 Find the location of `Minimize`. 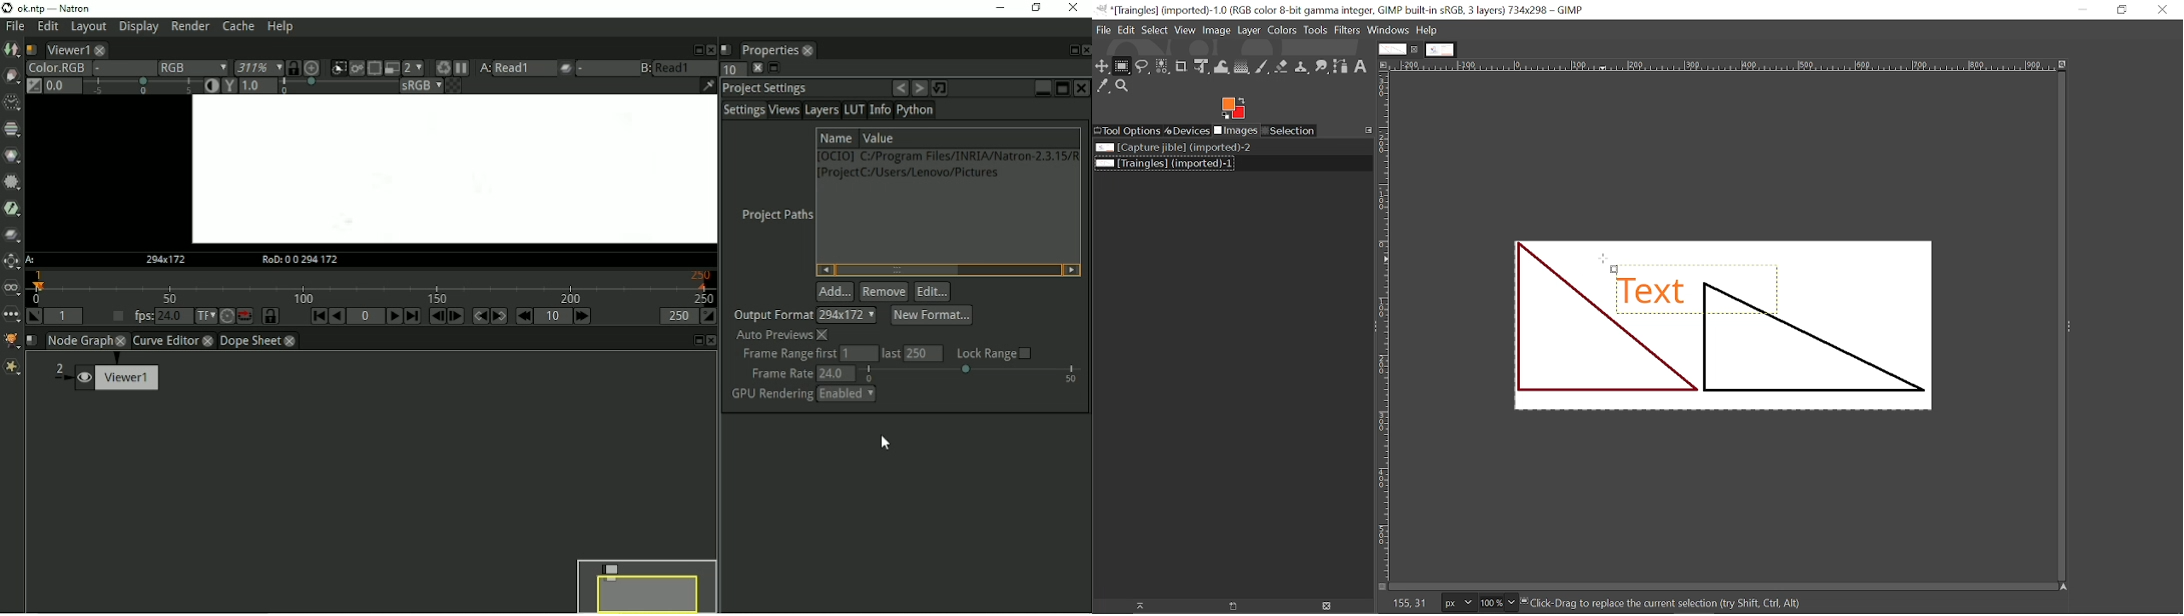

Minimize is located at coordinates (998, 7).